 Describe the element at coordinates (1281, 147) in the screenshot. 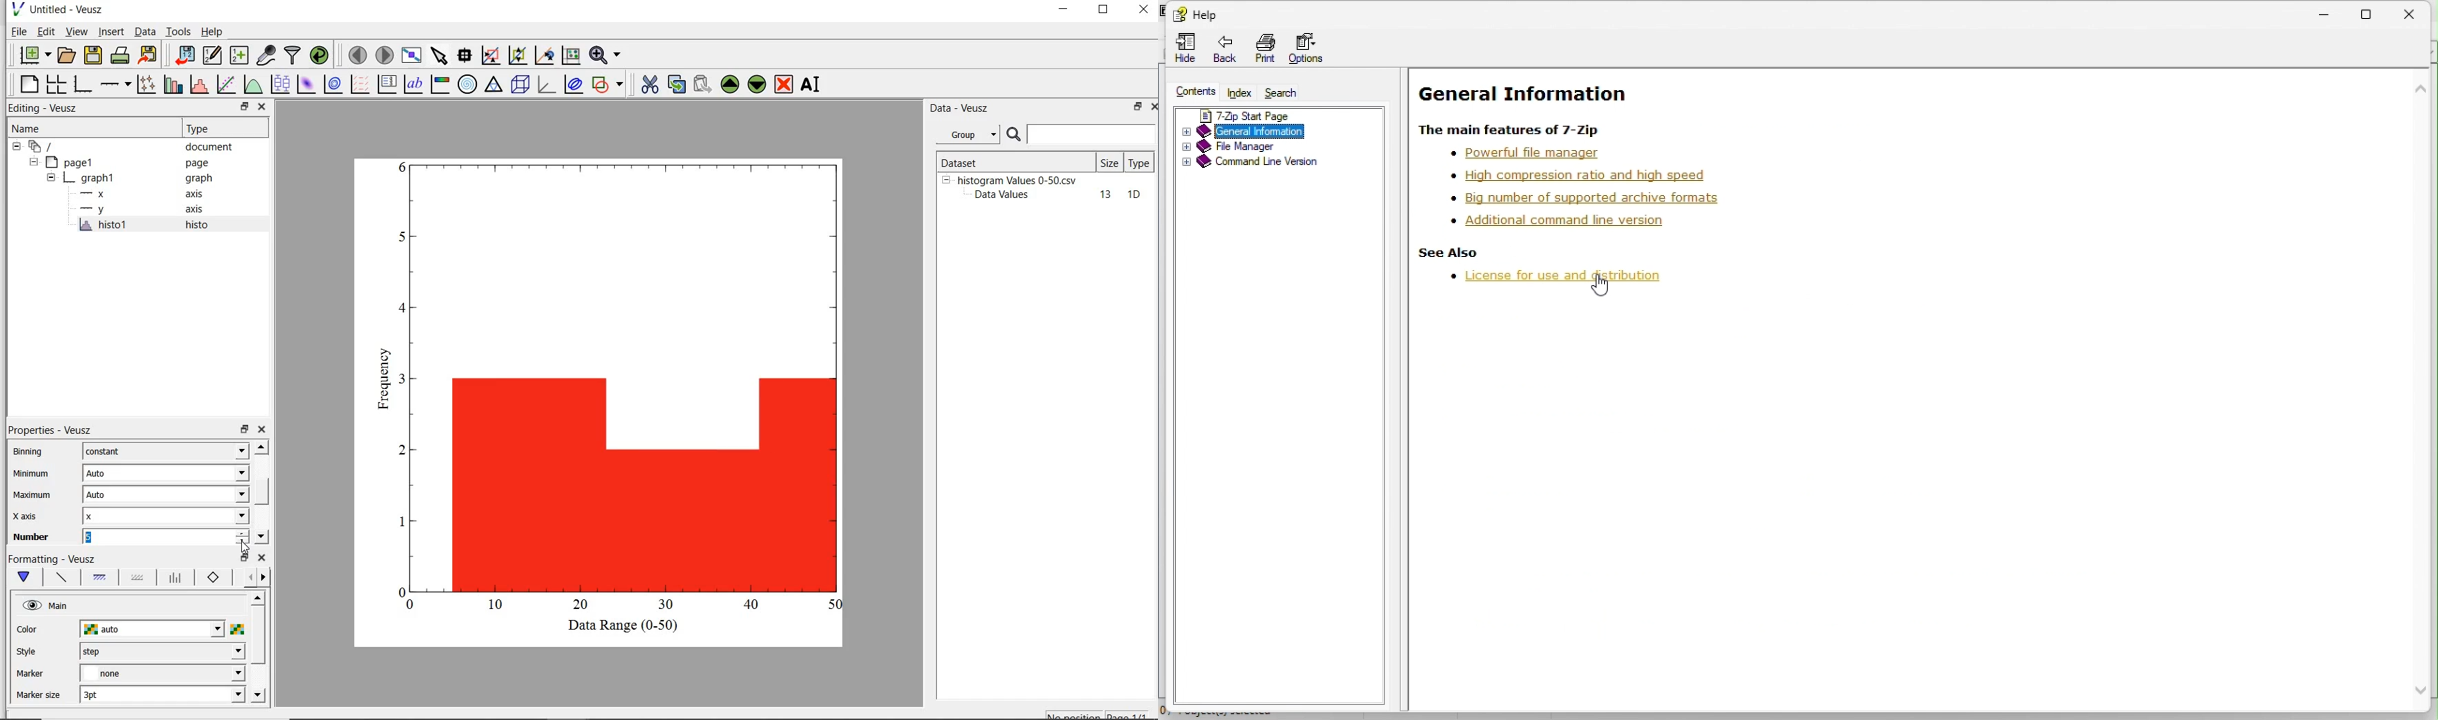

I see `file manager` at that location.